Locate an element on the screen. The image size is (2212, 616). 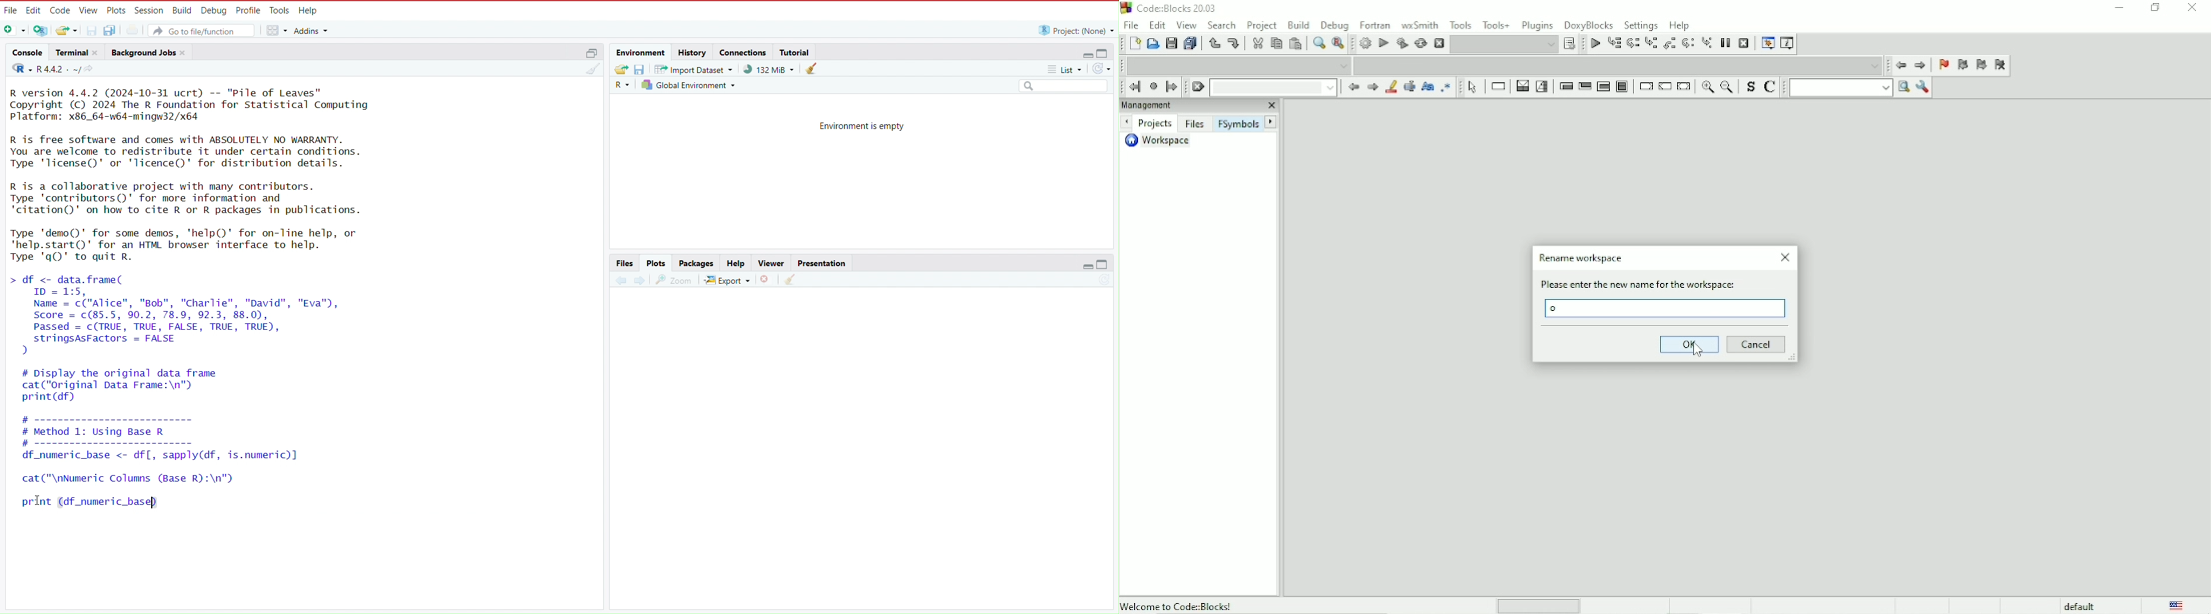
maximize is located at coordinates (590, 51).